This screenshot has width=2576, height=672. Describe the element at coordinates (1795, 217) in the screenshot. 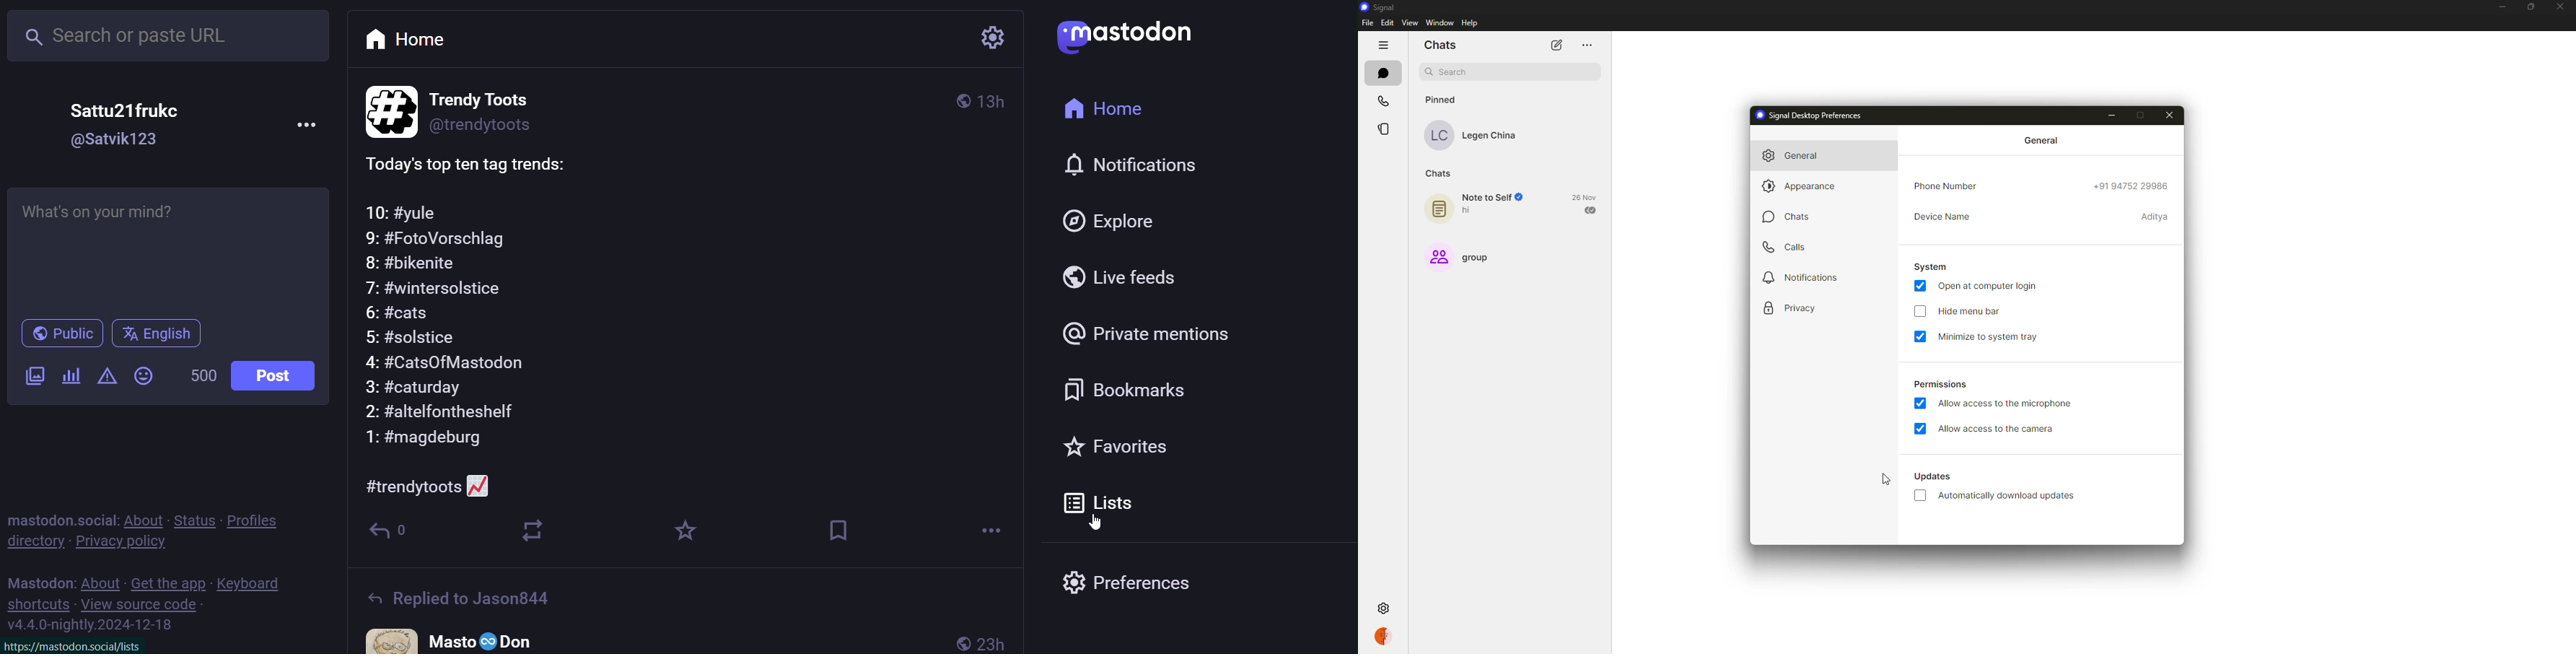

I see `chats` at that location.